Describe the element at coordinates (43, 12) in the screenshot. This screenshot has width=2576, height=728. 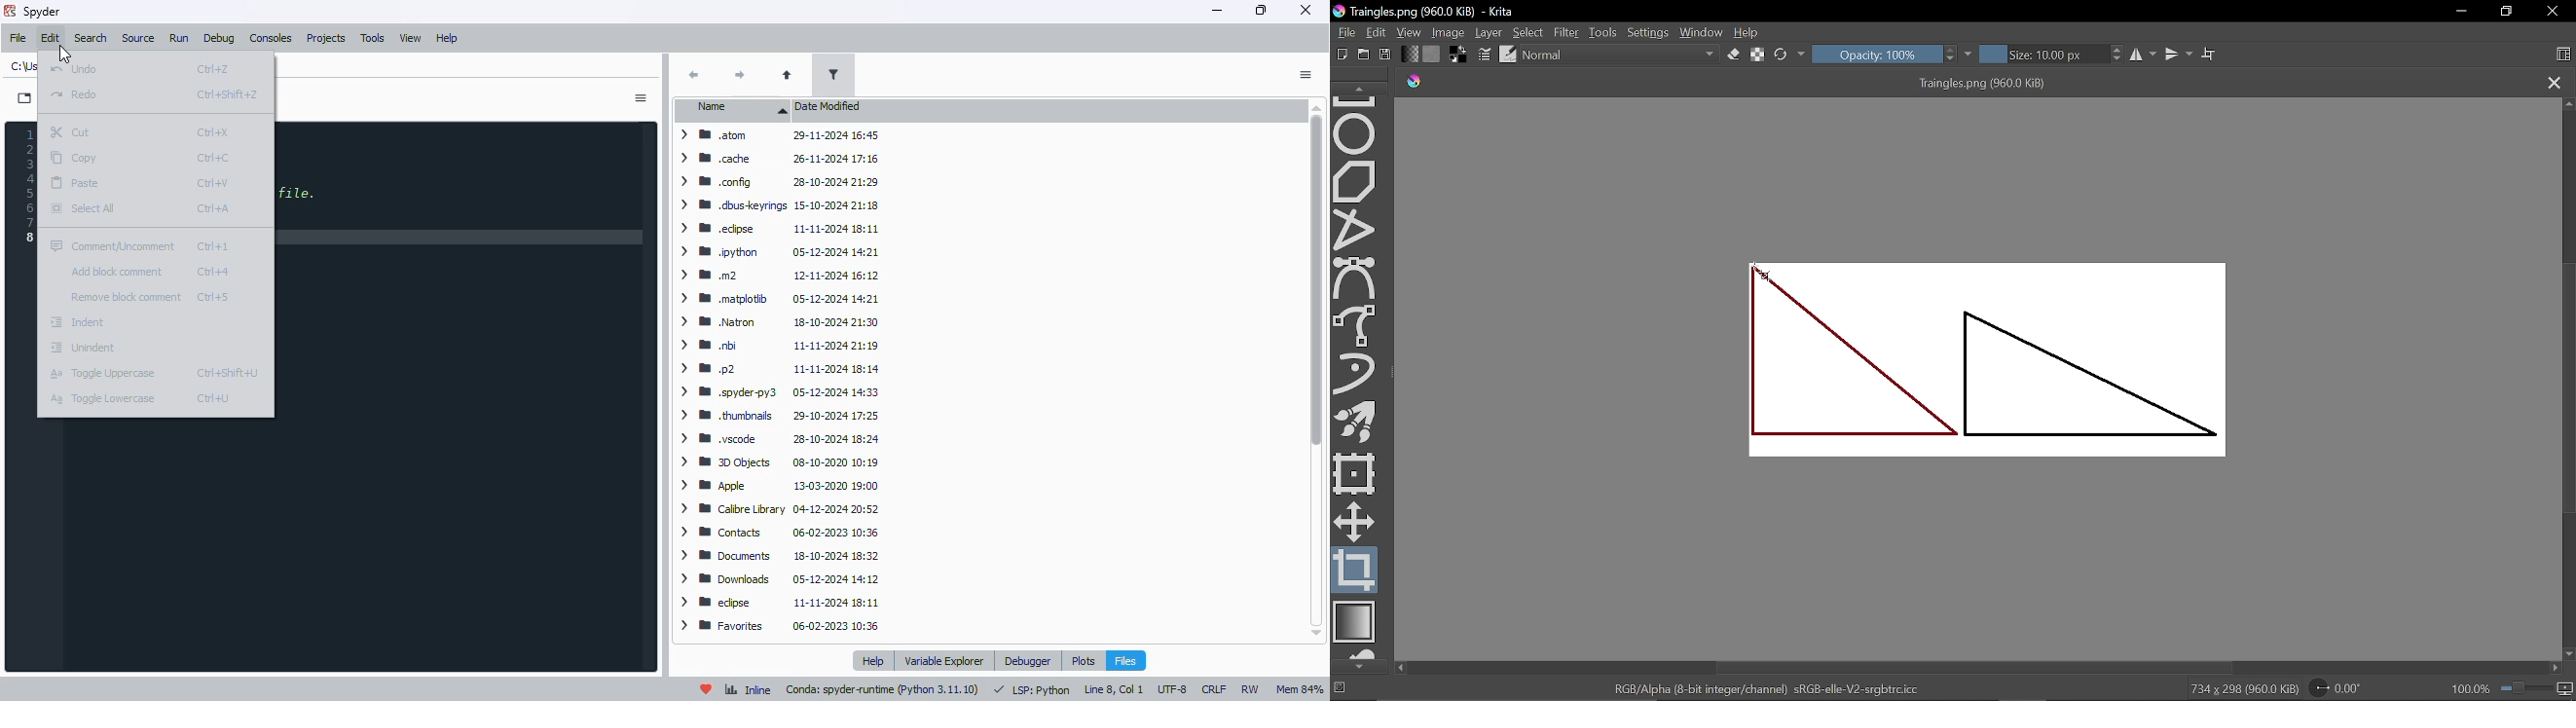
I see `spyder` at that location.